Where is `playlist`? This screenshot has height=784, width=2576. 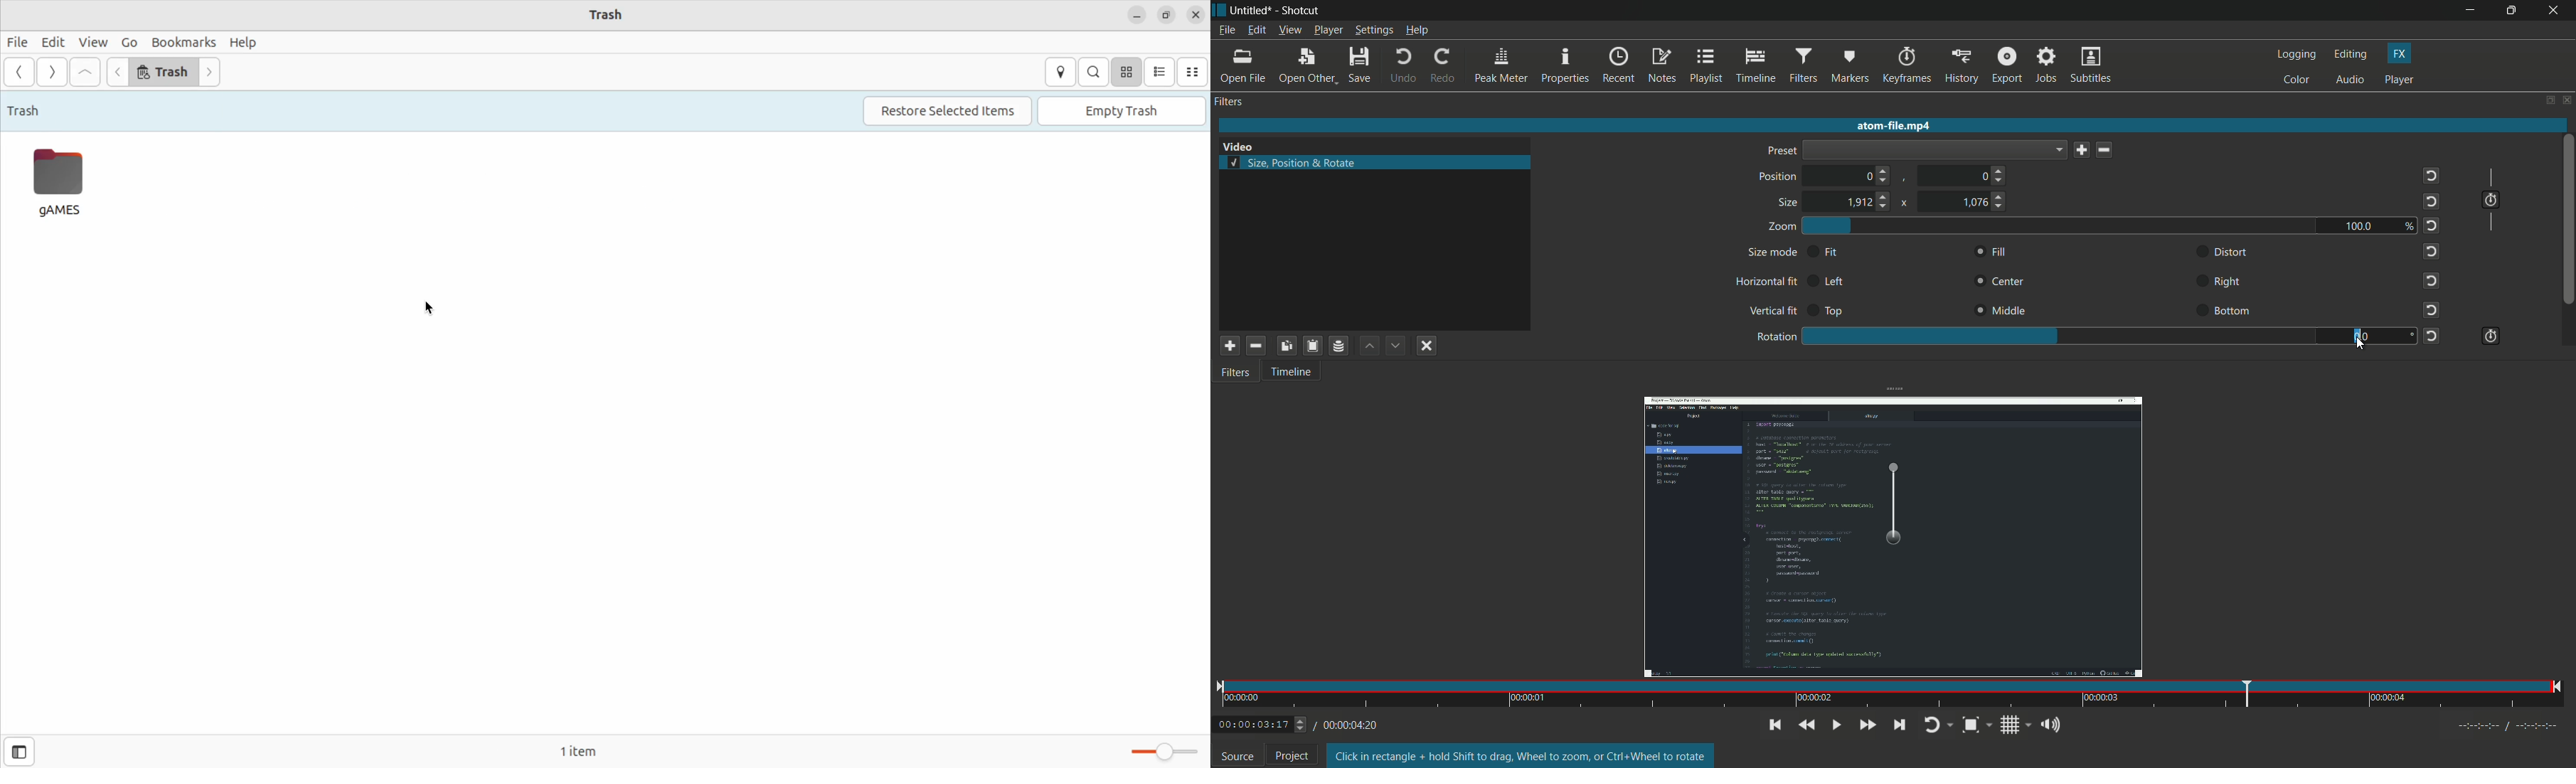
playlist is located at coordinates (1706, 66).